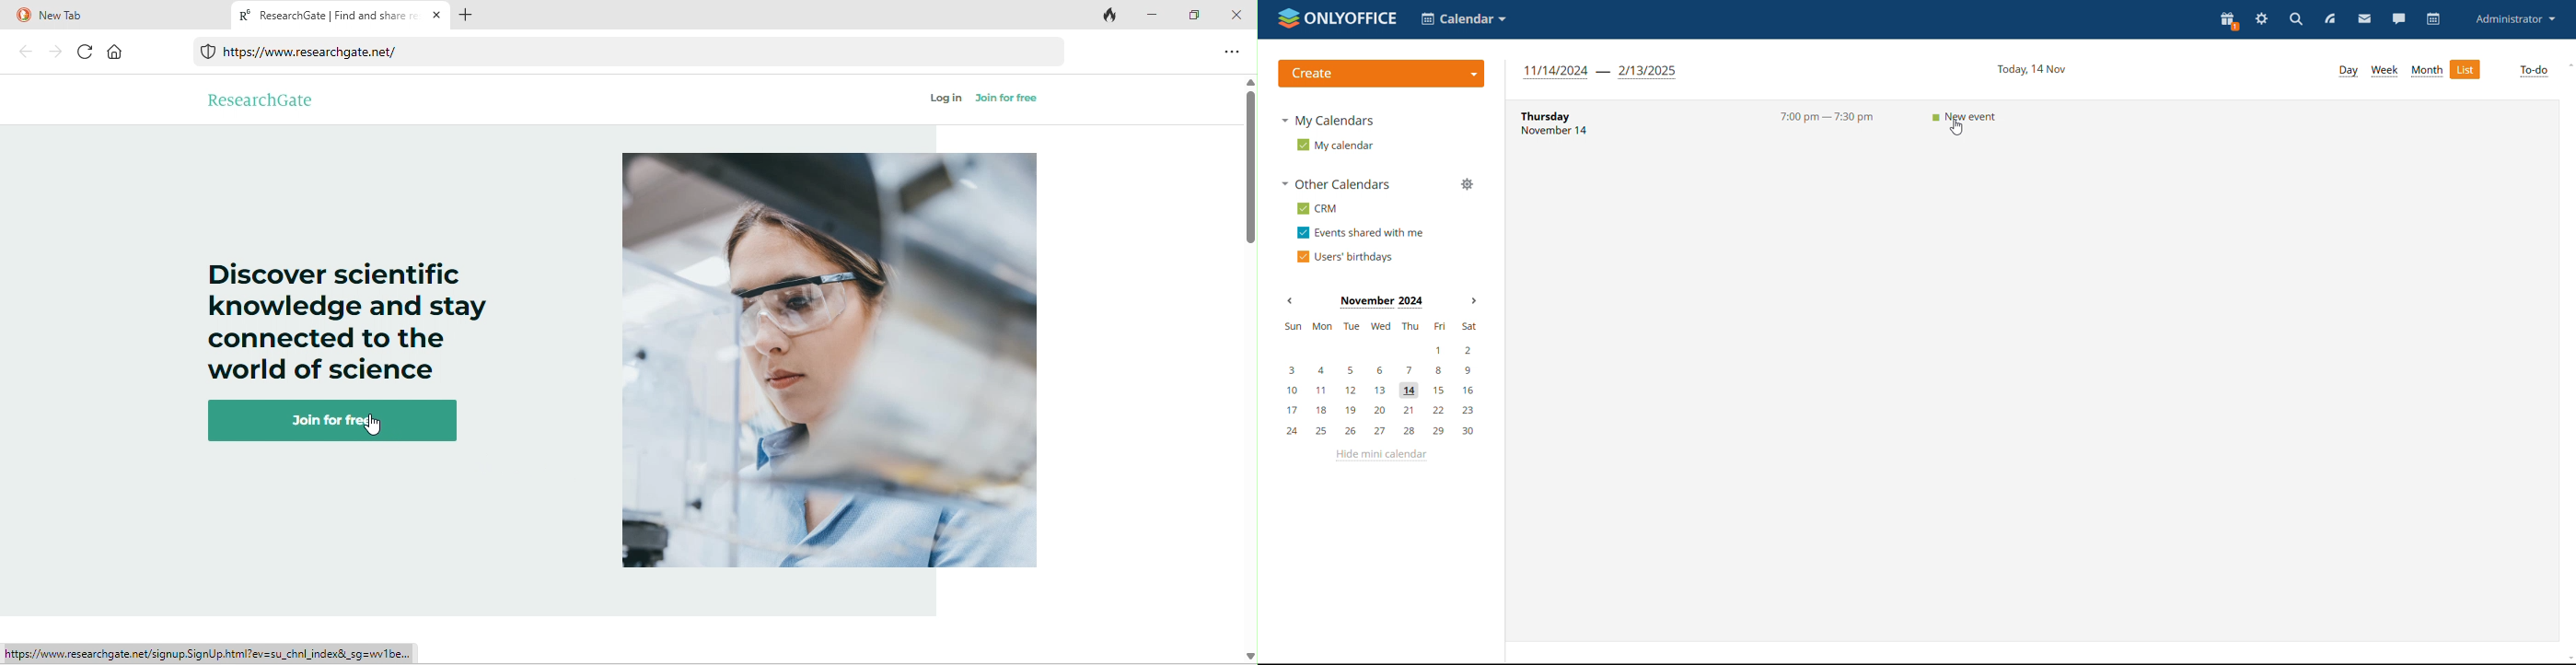  Describe the element at coordinates (2568, 65) in the screenshot. I see `scroll up` at that location.